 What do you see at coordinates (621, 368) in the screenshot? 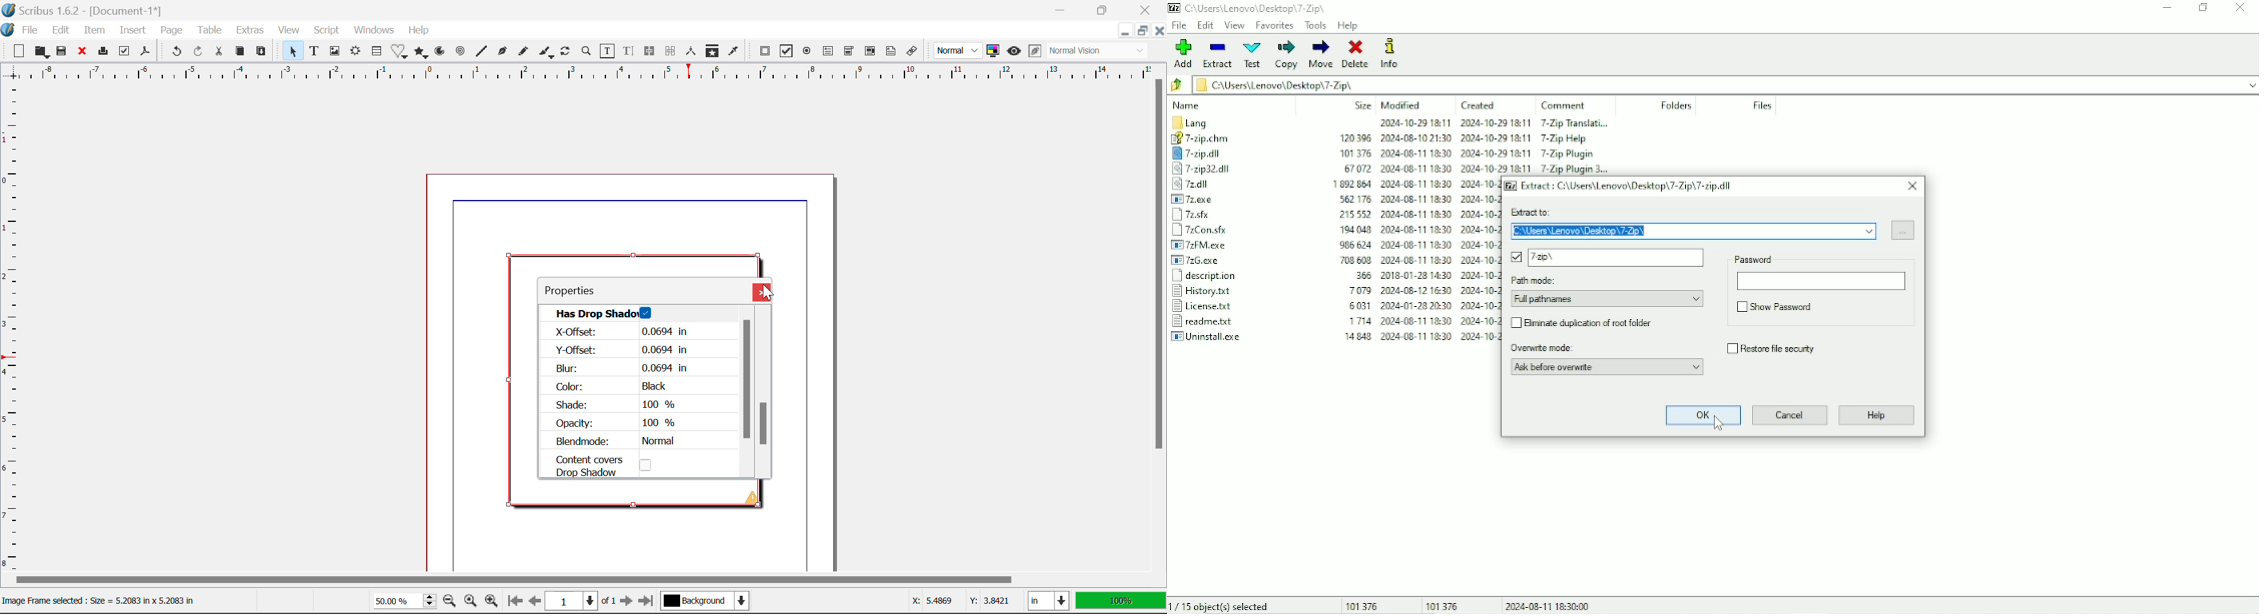
I see `Blur: 0.0694 in` at bounding box center [621, 368].